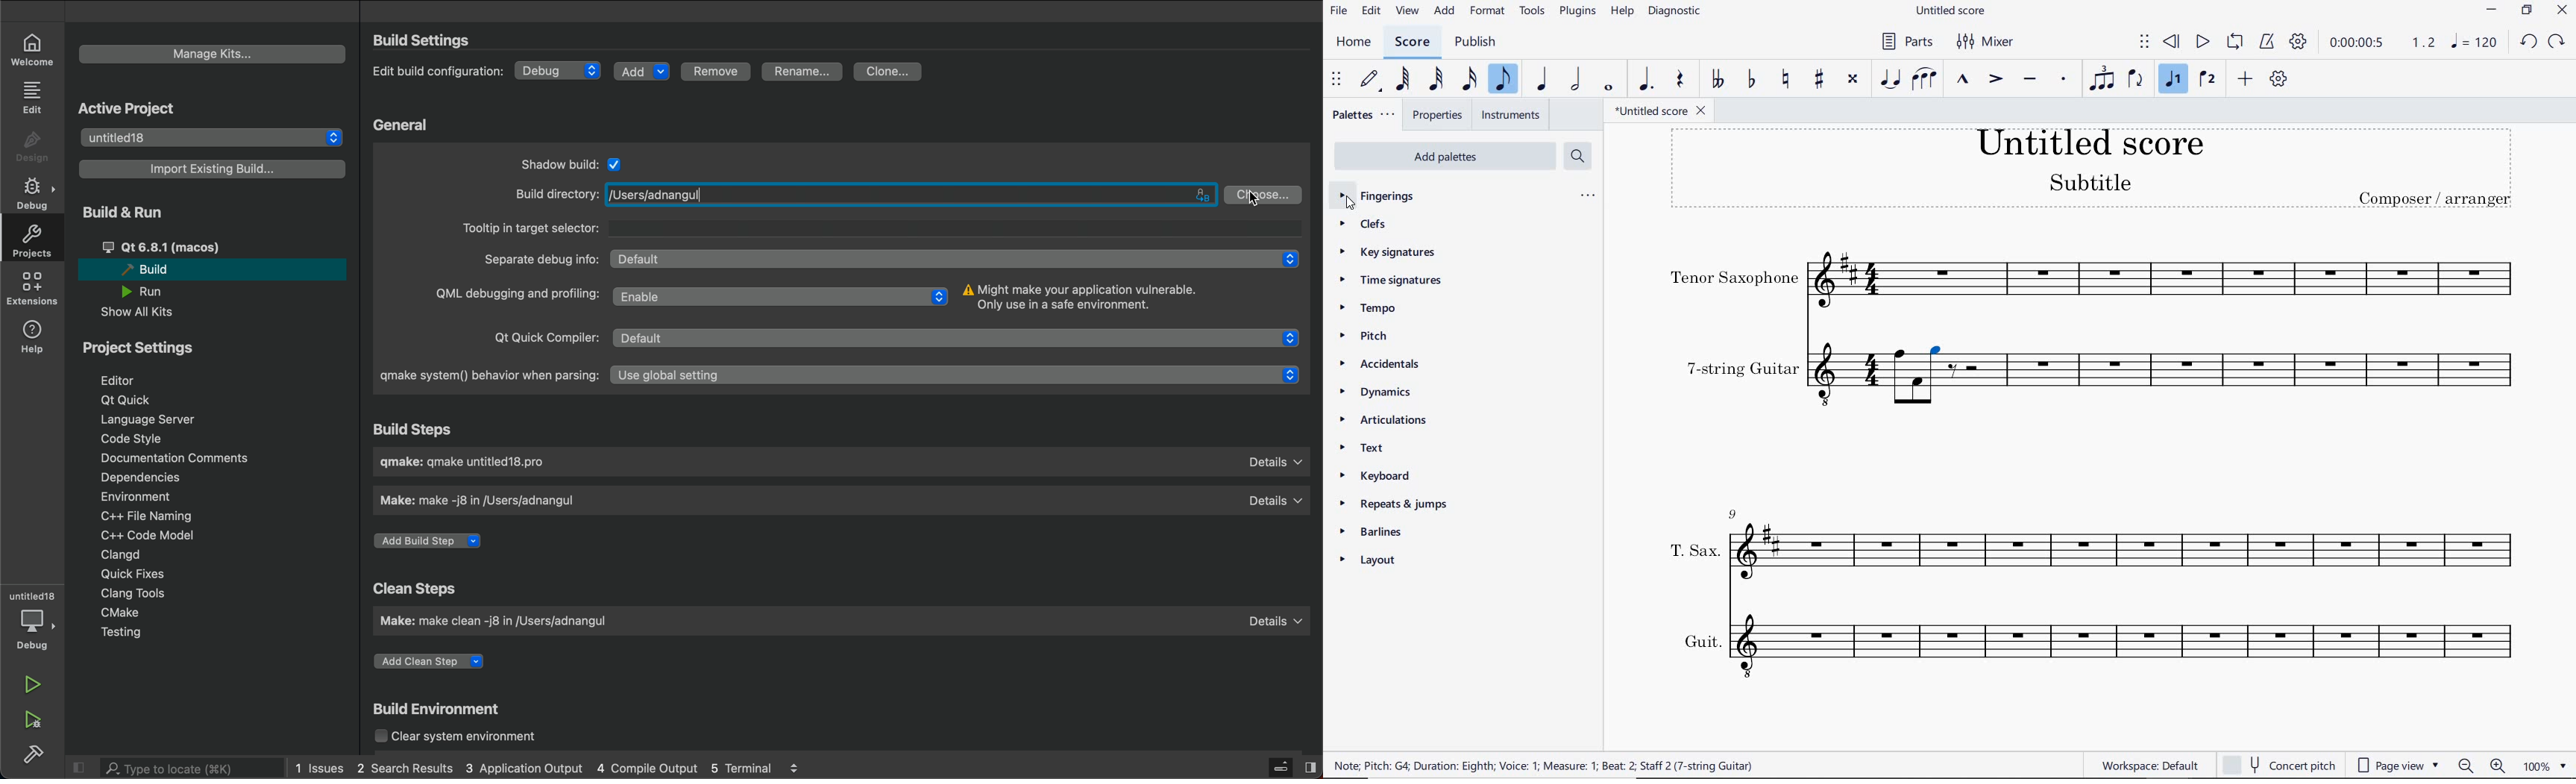 The height and width of the screenshot is (784, 2576). Describe the element at coordinates (912, 195) in the screenshot. I see `/Users/fadnangul` at that location.